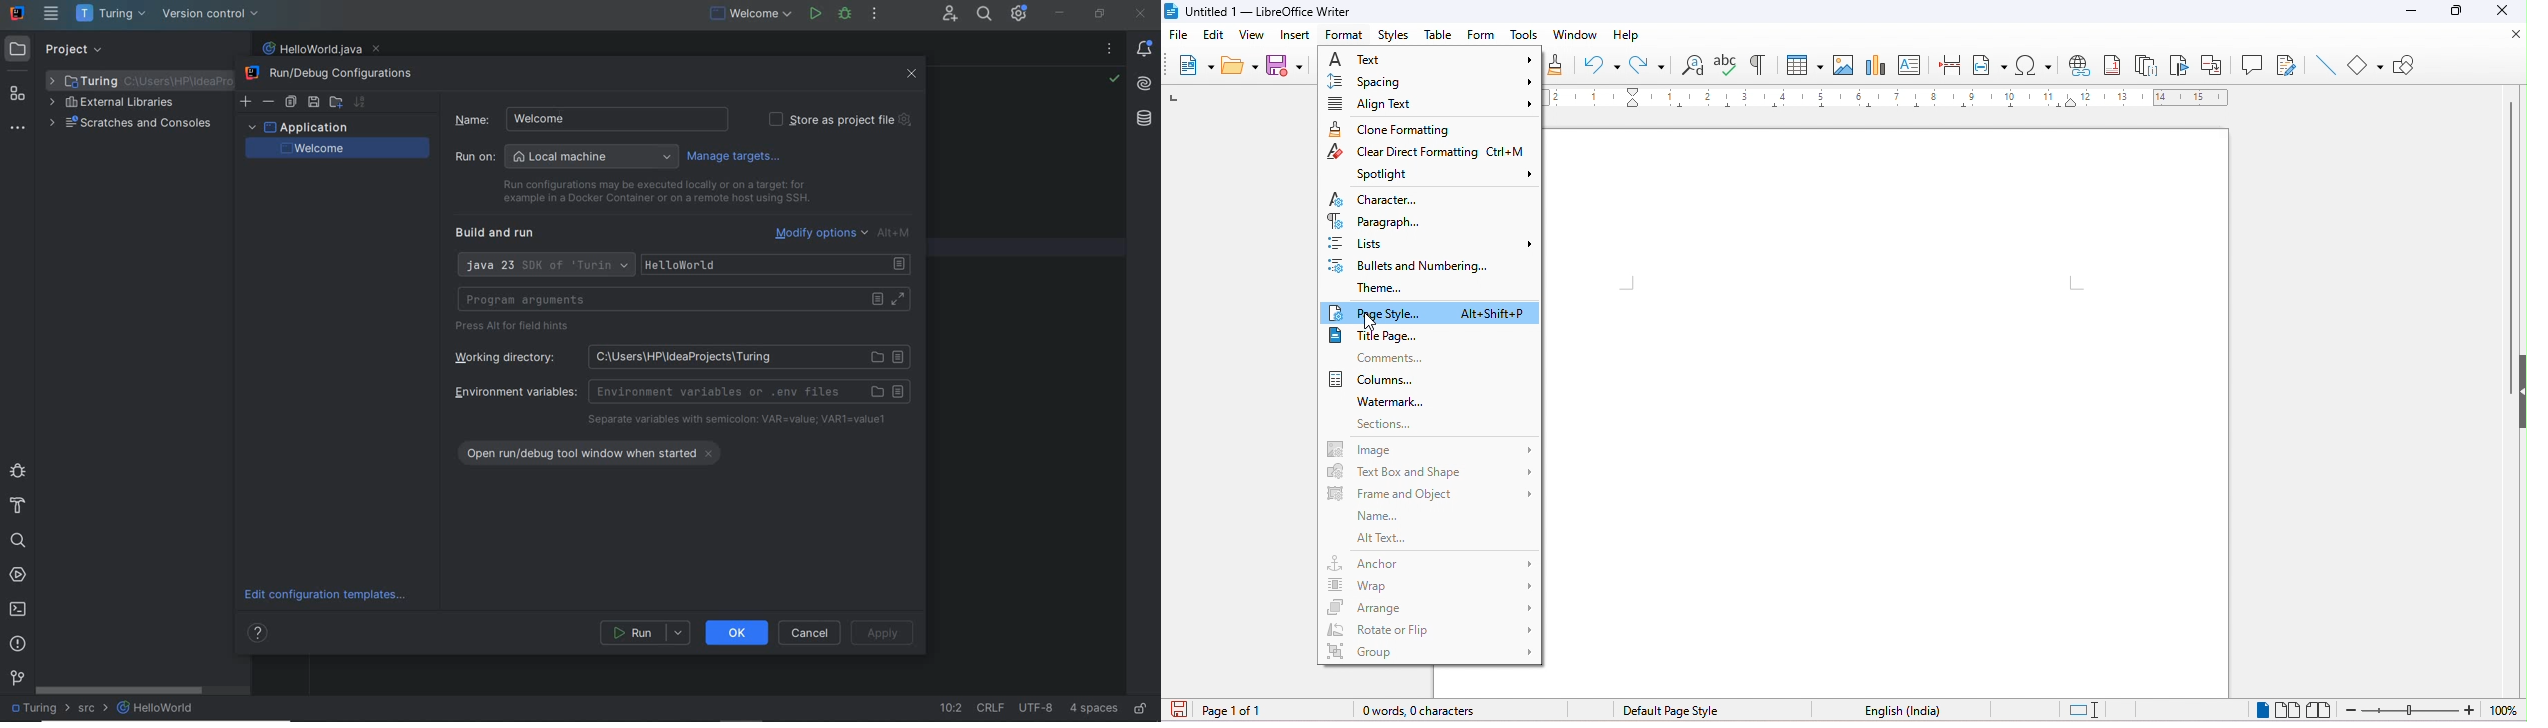  Describe the element at coordinates (2253, 64) in the screenshot. I see `comment` at that location.